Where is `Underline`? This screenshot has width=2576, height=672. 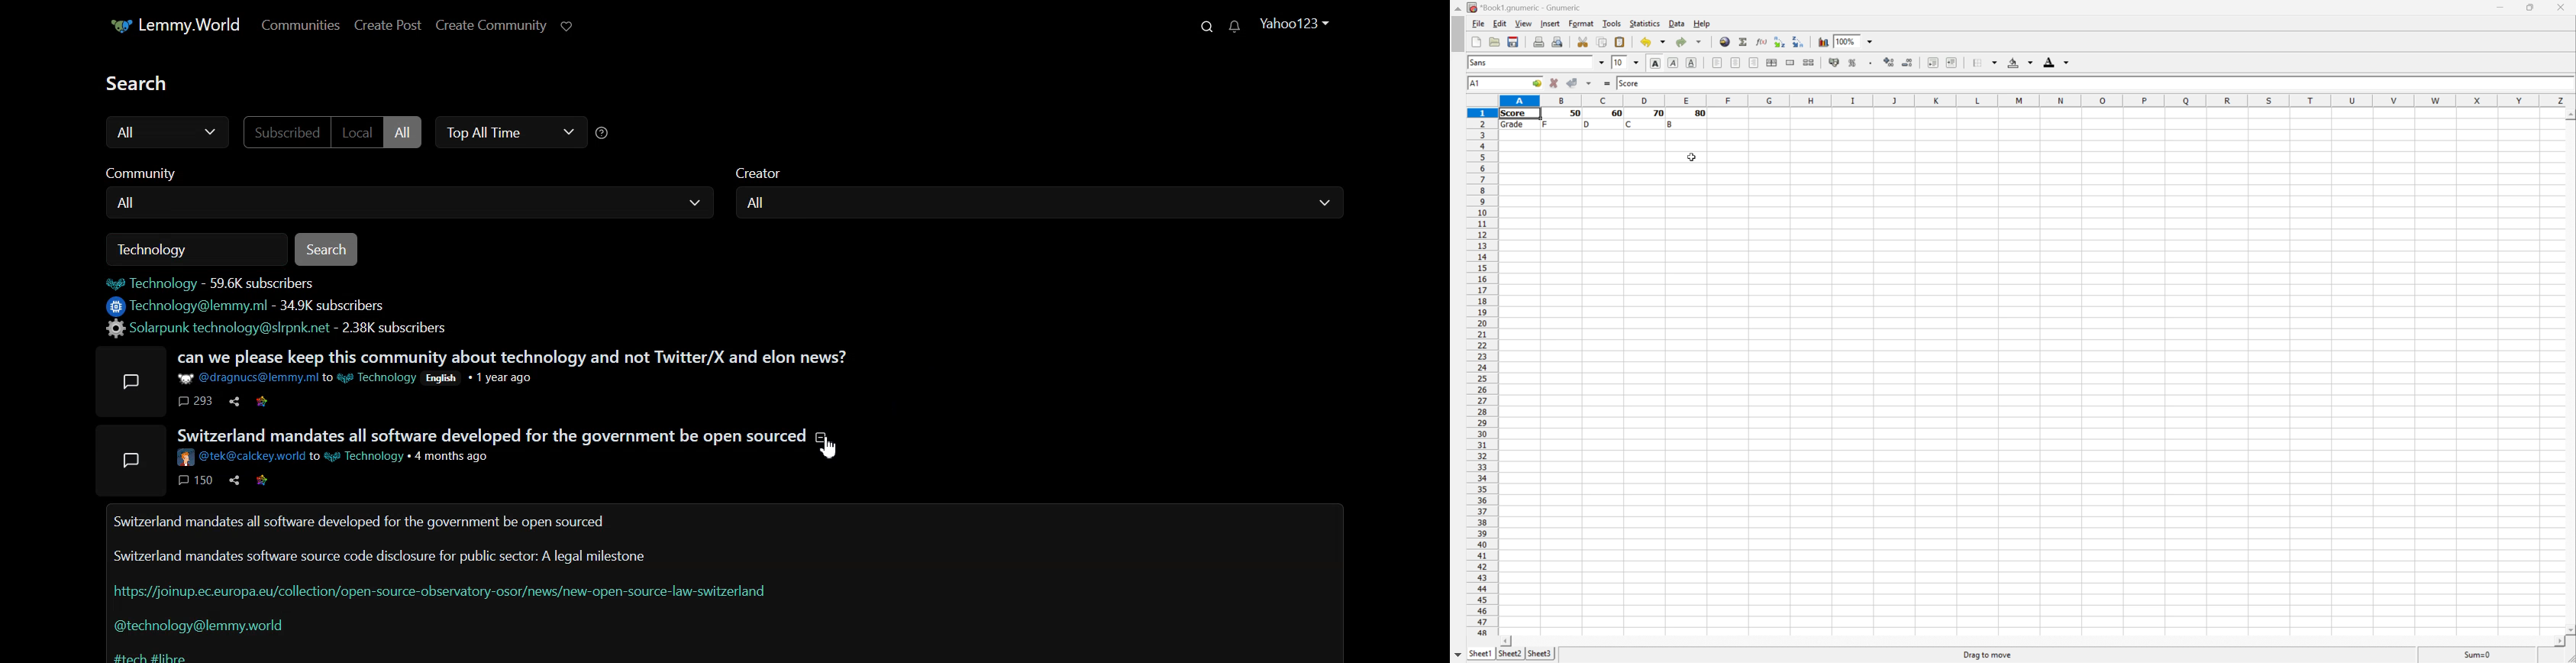
Underline is located at coordinates (1690, 63).